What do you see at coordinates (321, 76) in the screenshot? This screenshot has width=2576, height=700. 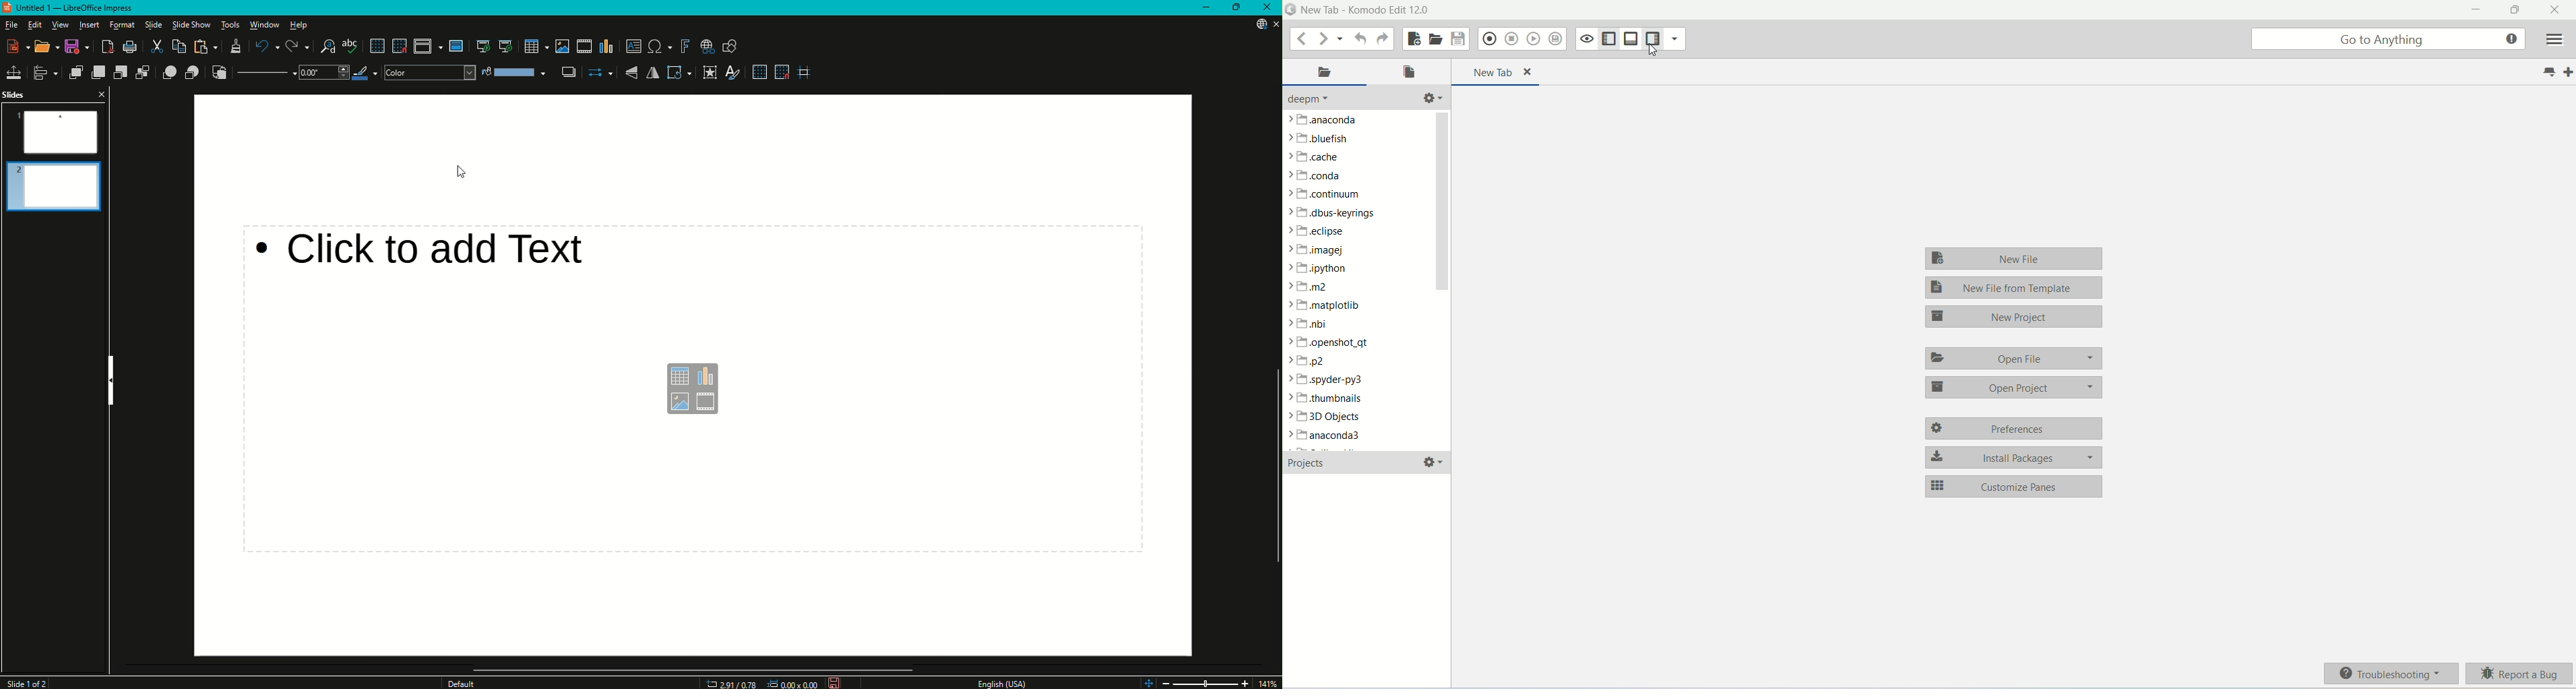 I see `Drop Down` at bounding box center [321, 76].